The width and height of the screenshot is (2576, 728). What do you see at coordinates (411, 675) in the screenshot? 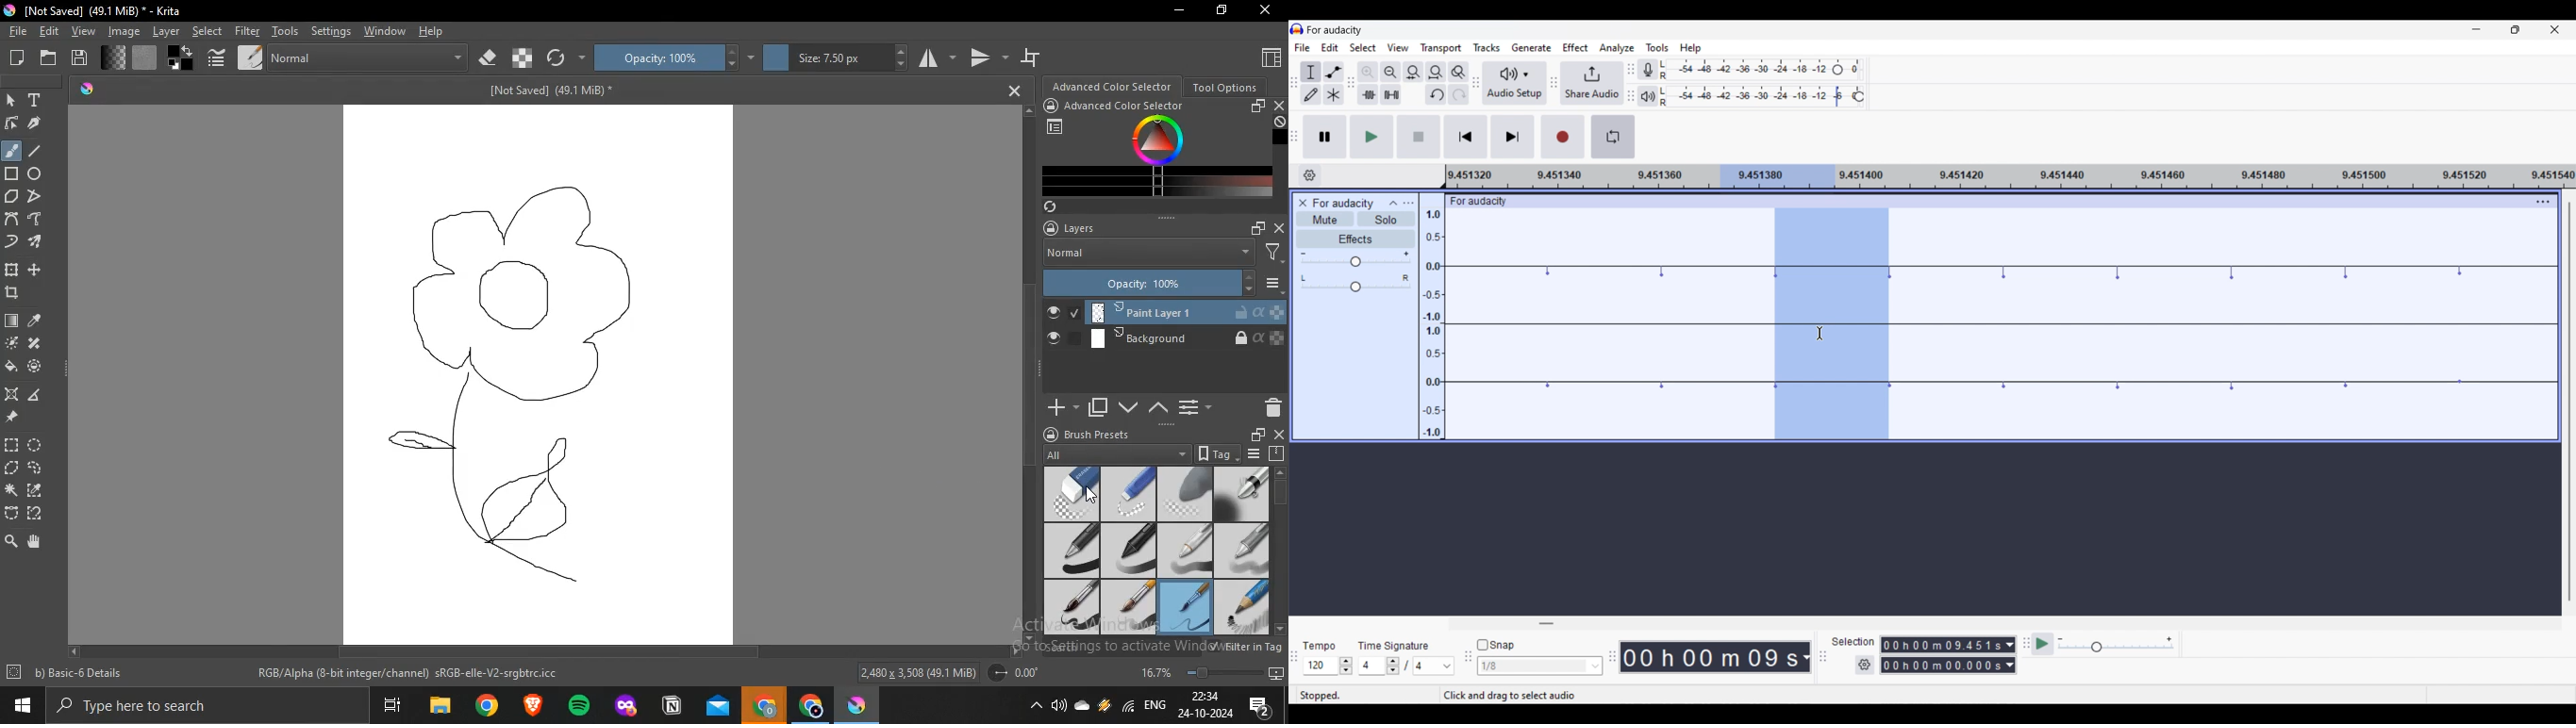
I see `RGB/Alpha (8-bit integer/channel) sRGB-elle-V2-srgbtrc.icc` at bounding box center [411, 675].